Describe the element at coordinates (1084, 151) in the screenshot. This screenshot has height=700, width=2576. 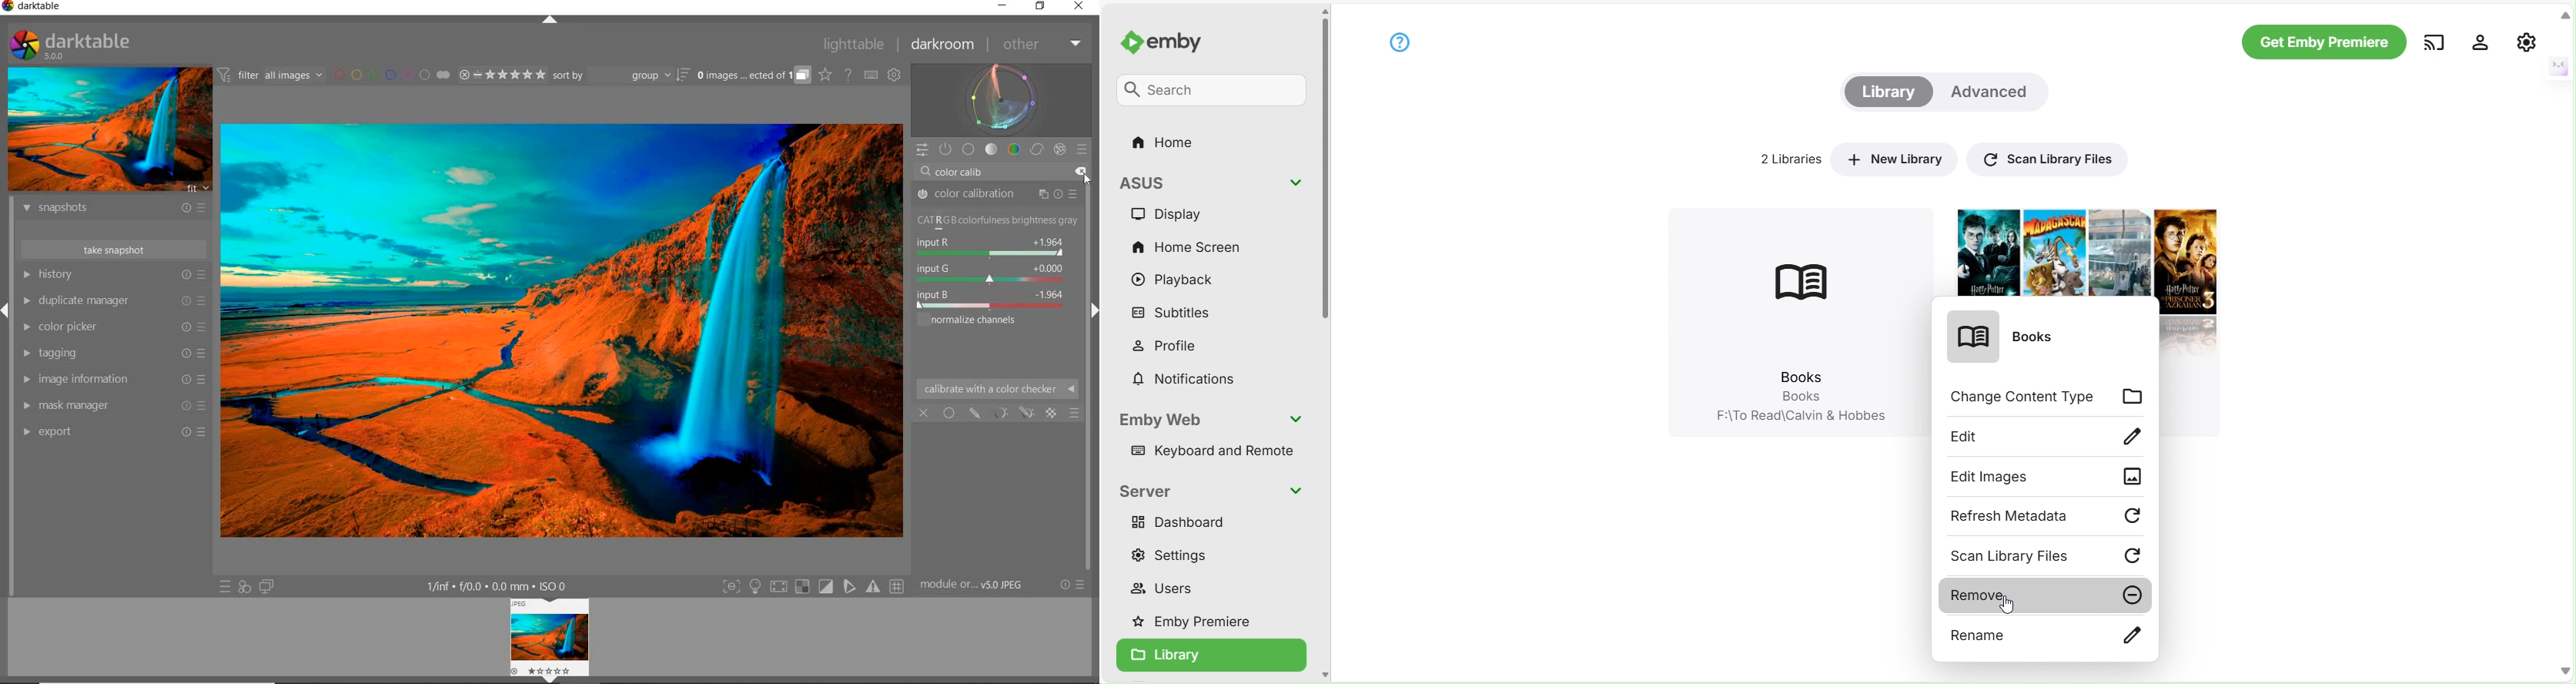
I see `preset` at that location.